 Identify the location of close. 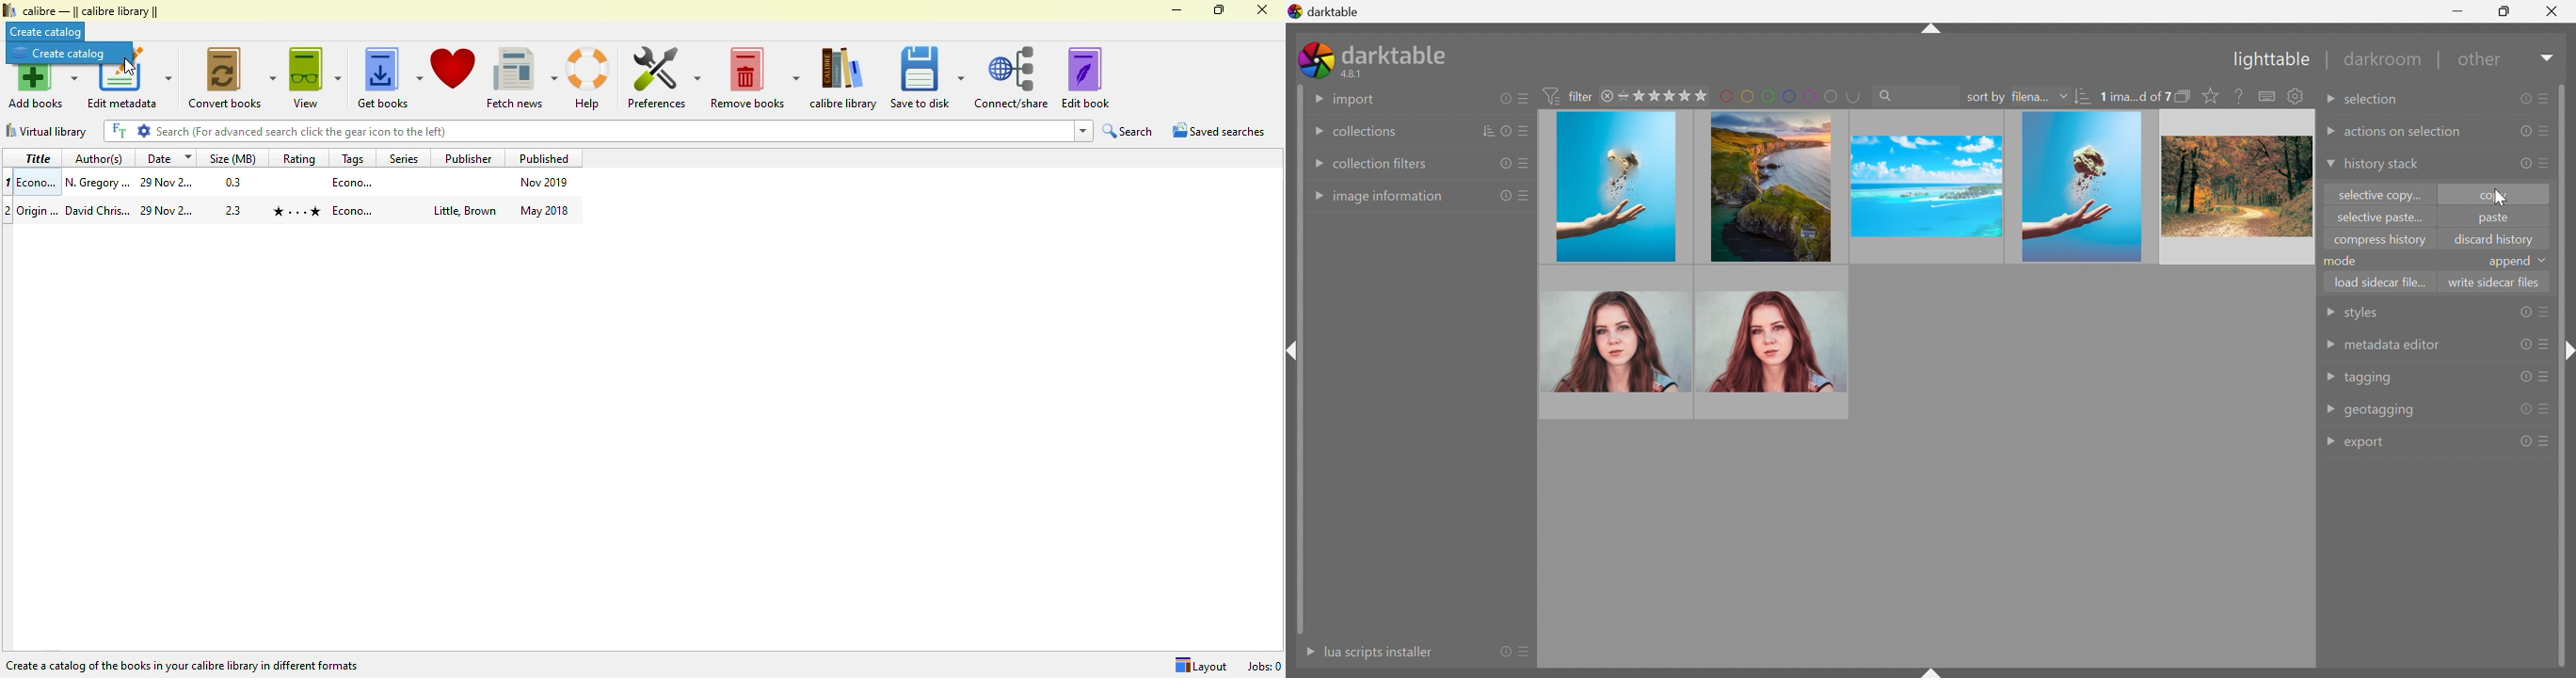
(1261, 9).